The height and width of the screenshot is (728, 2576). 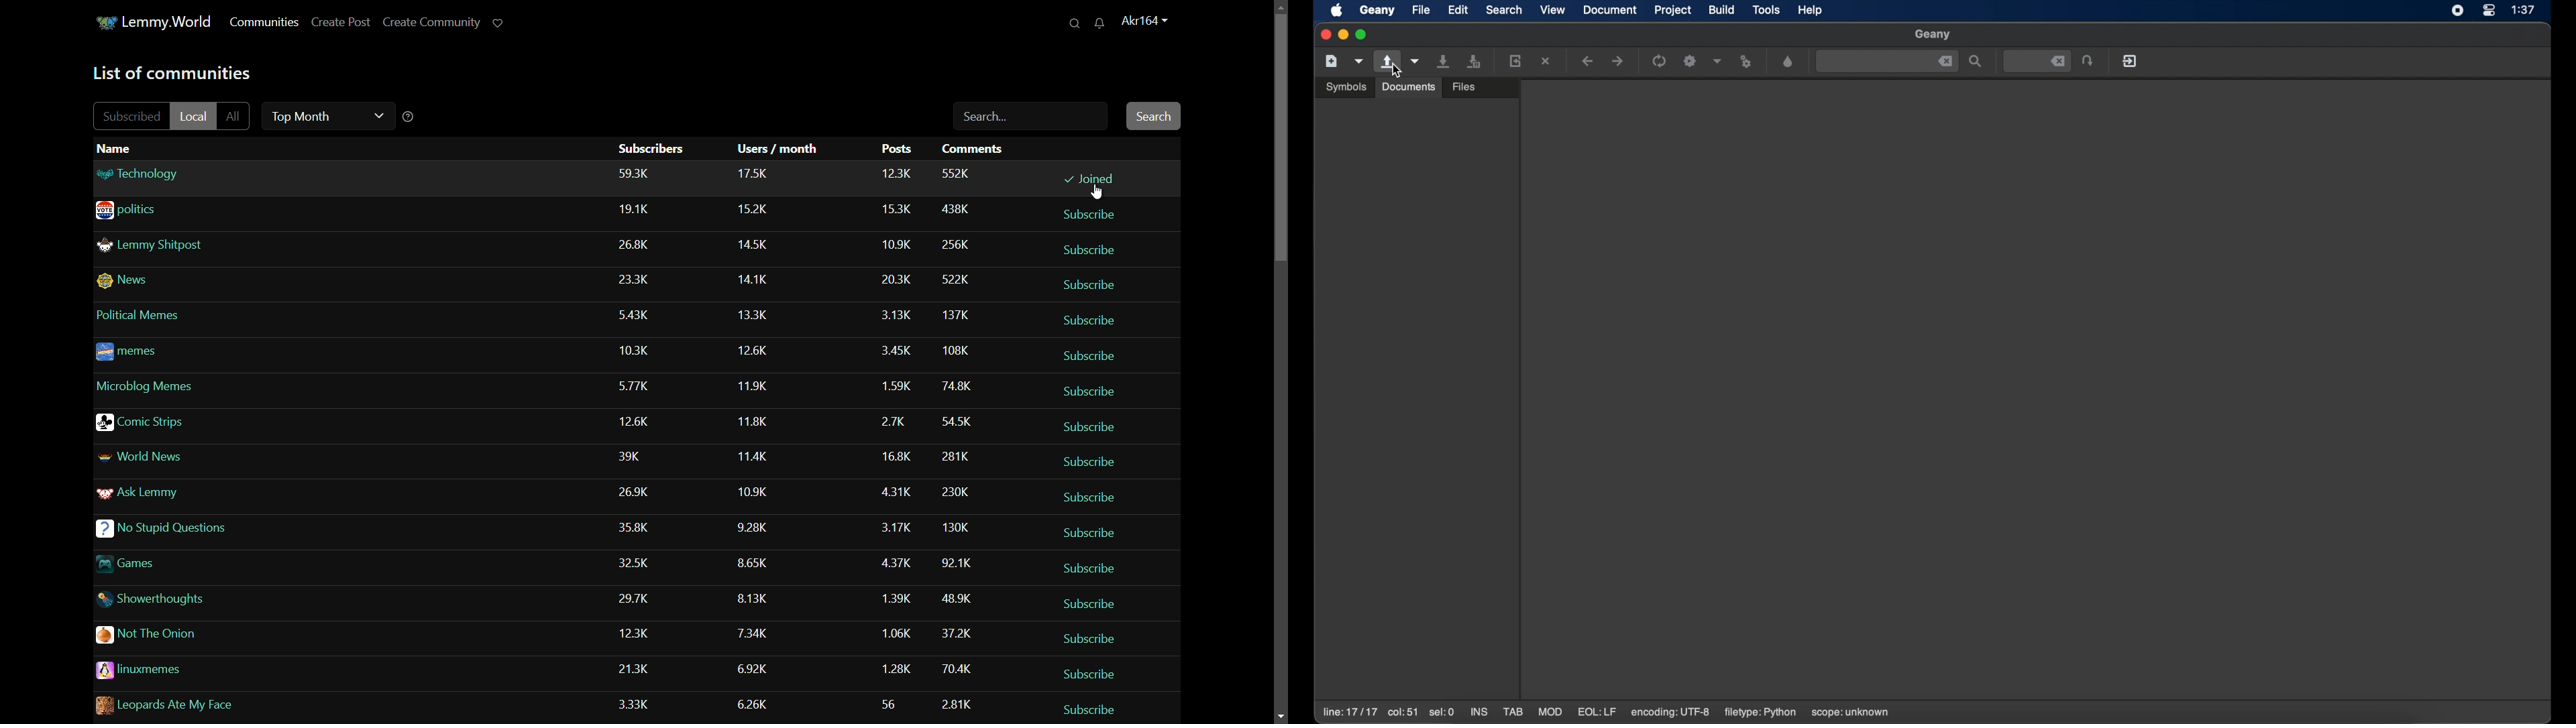 What do you see at coordinates (195, 115) in the screenshot?
I see `local` at bounding box center [195, 115].